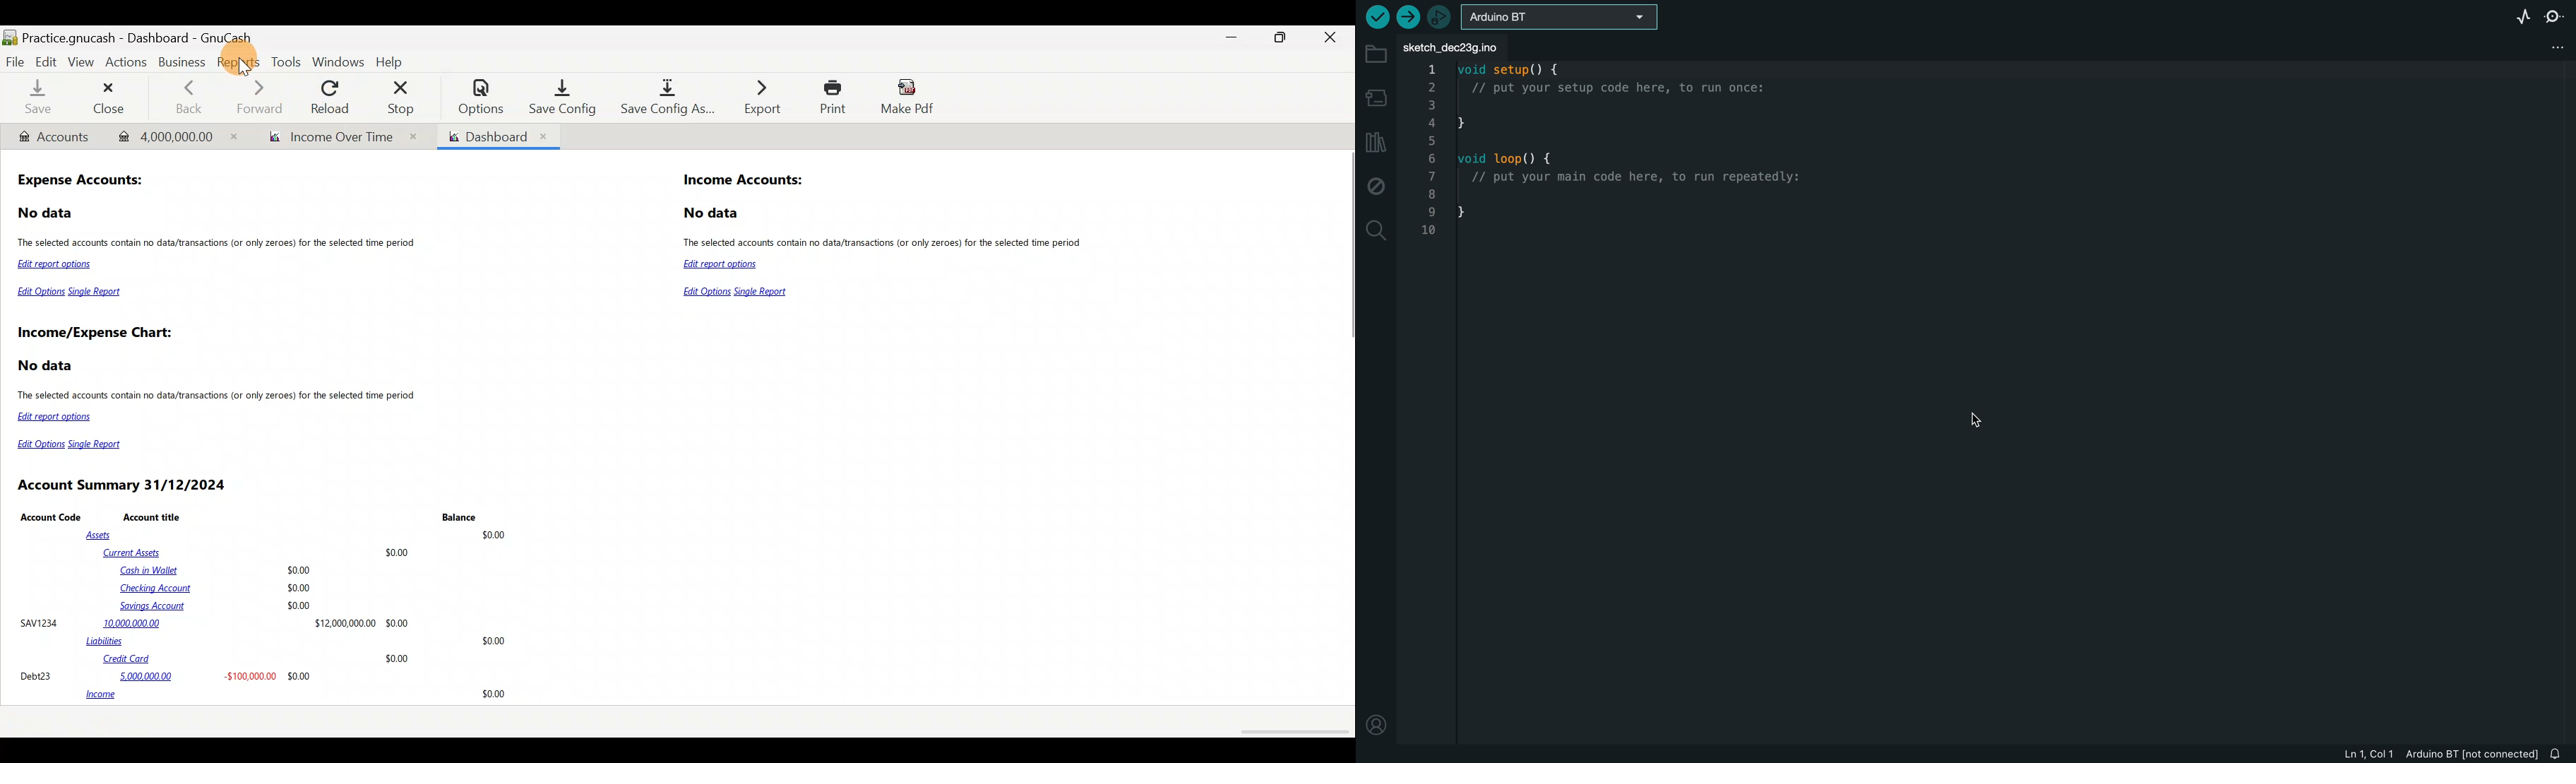  What do you see at coordinates (237, 61) in the screenshot?
I see `Reports` at bounding box center [237, 61].